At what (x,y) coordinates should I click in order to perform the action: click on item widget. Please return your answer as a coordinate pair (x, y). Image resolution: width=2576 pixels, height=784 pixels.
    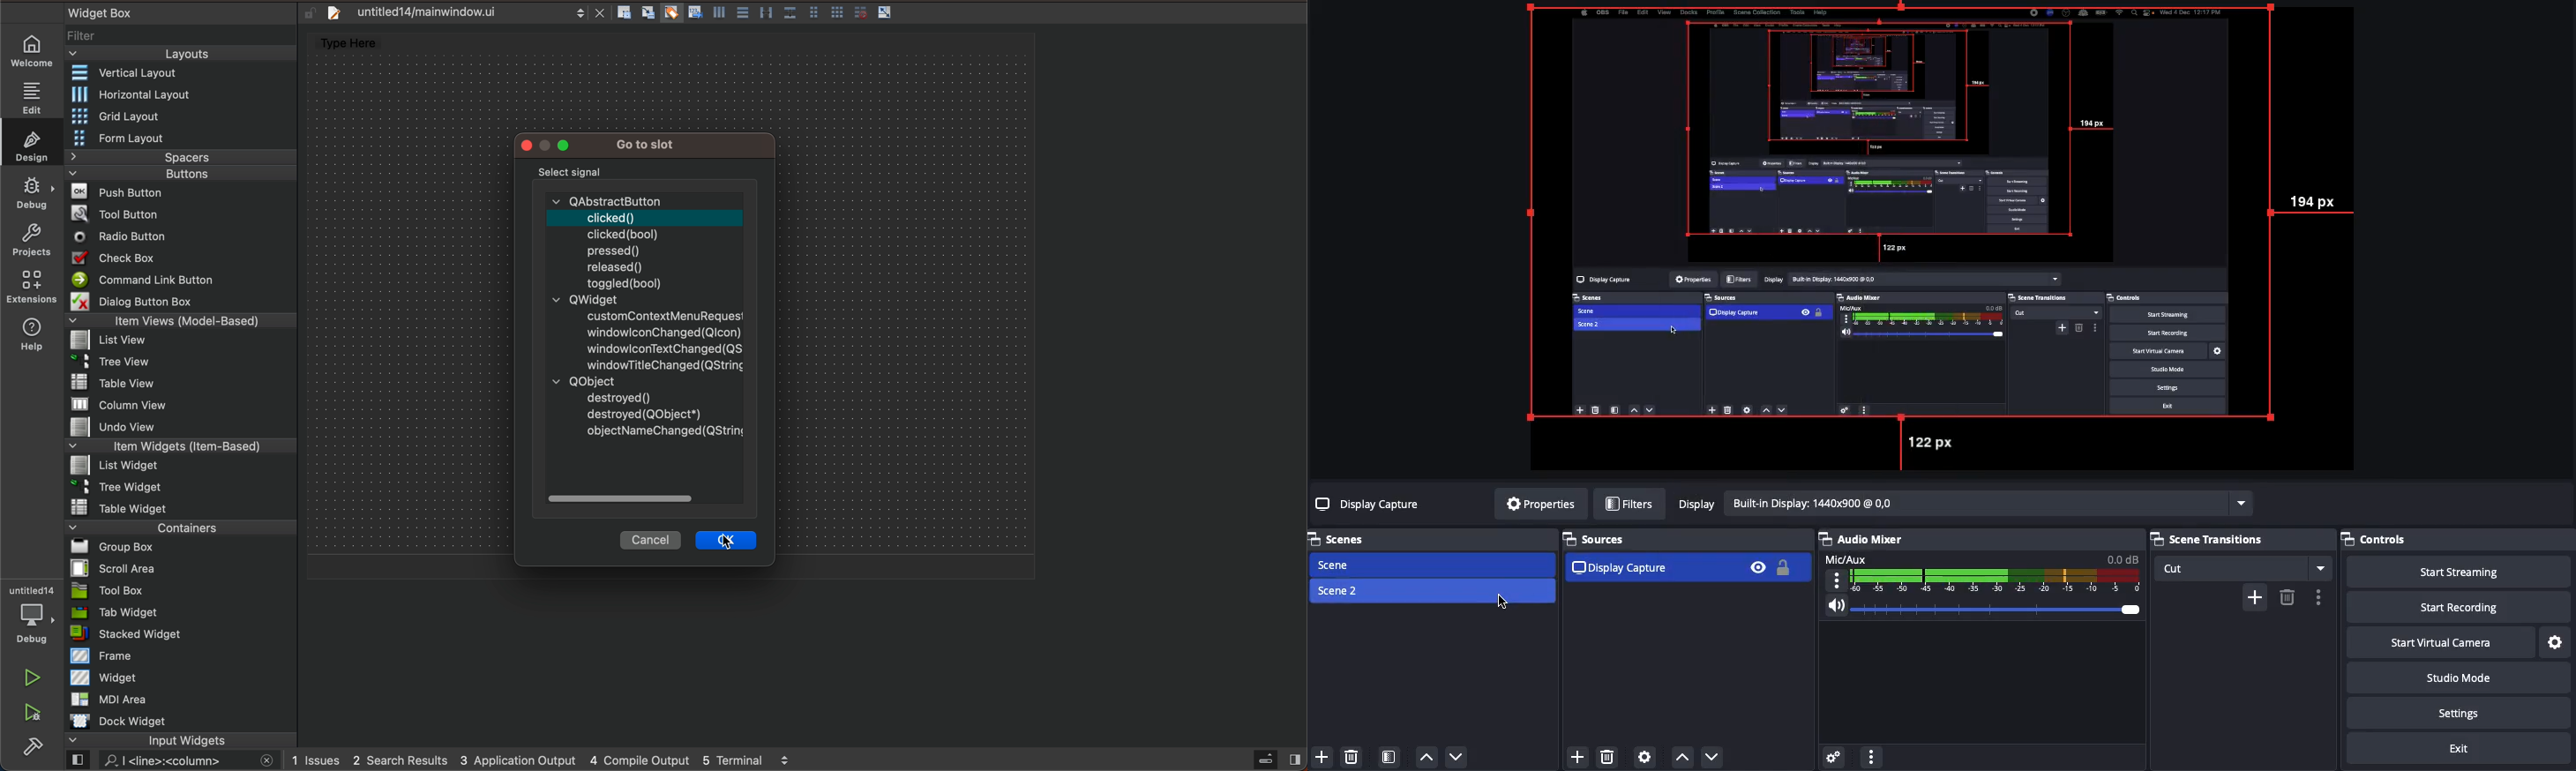
    Looking at the image, I should click on (183, 449).